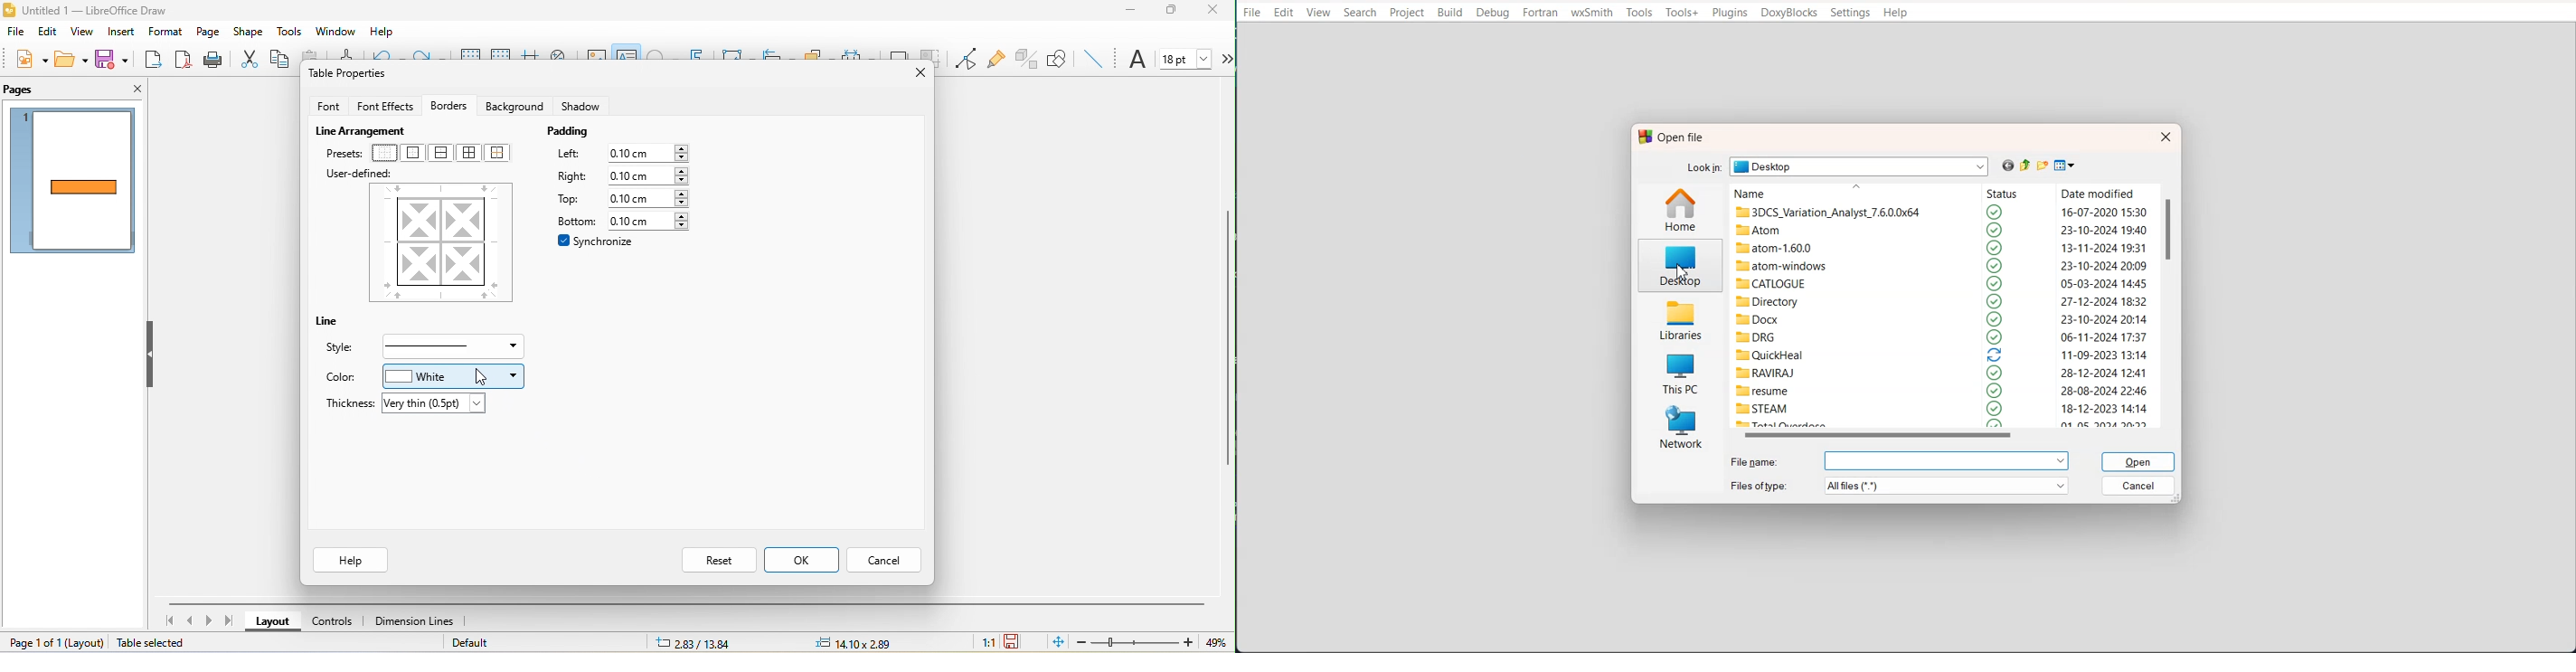 The height and width of the screenshot is (672, 2576). What do you see at coordinates (1672, 137) in the screenshot?
I see `Text` at bounding box center [1672, 137].